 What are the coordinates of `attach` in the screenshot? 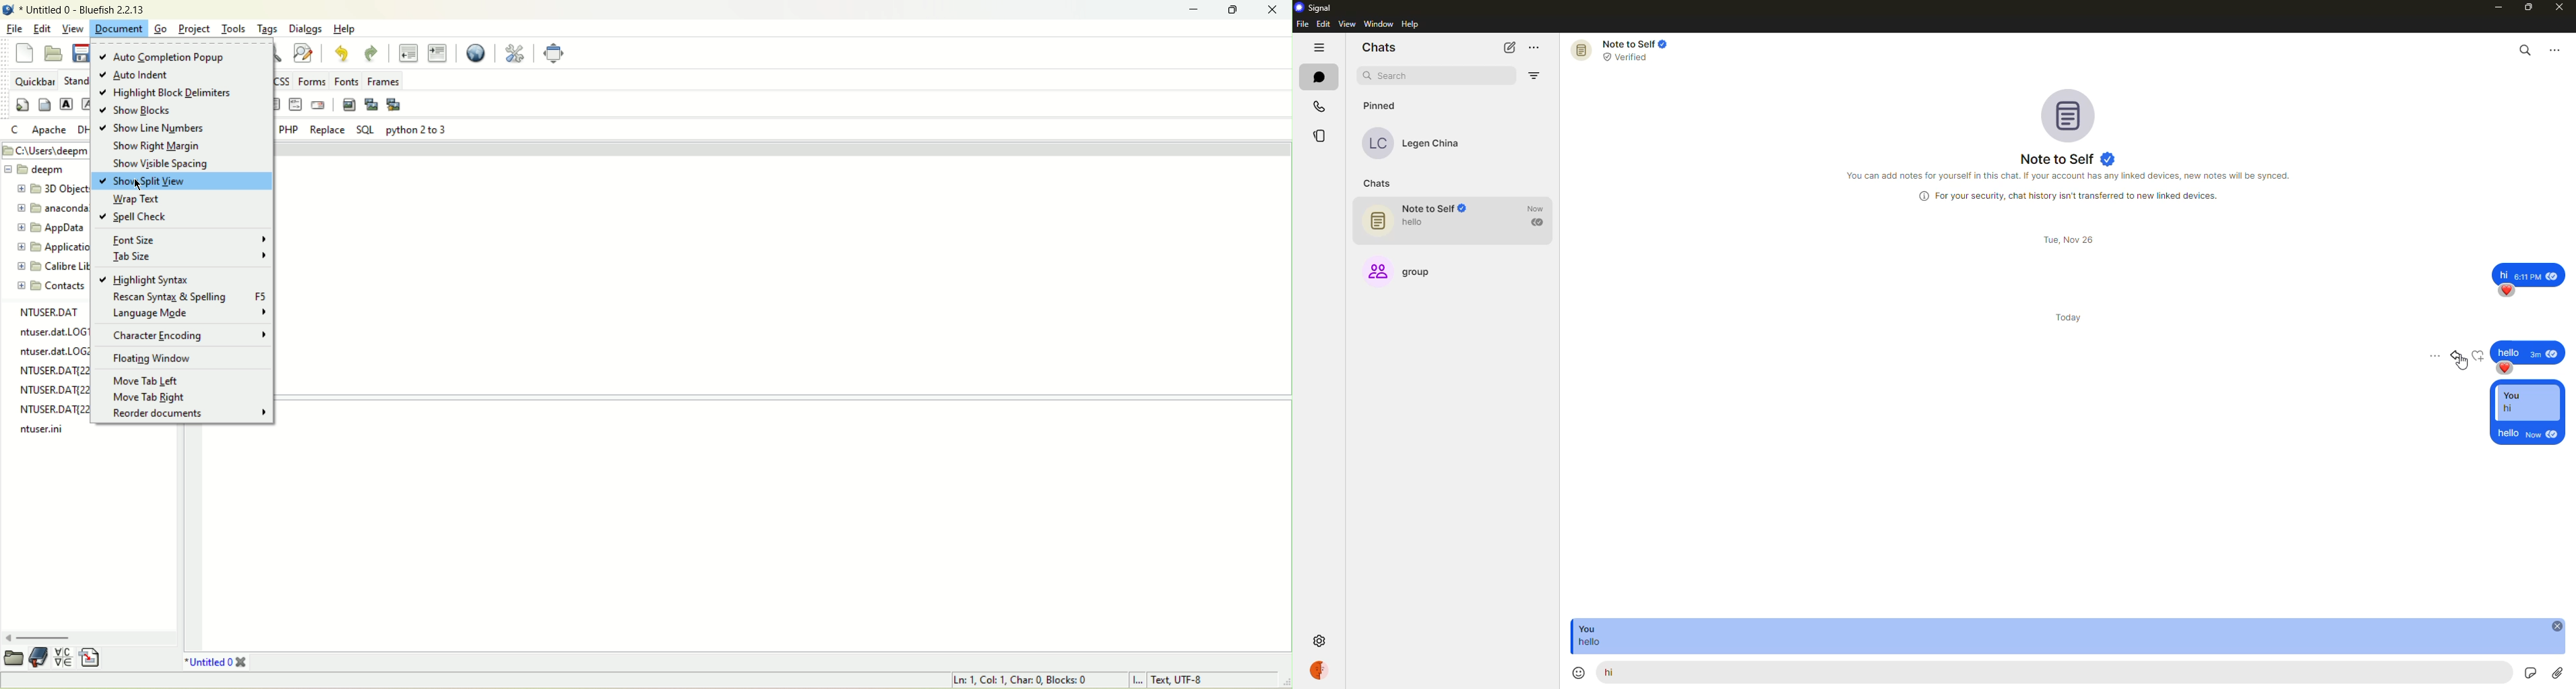 It's located at (2559, 672).